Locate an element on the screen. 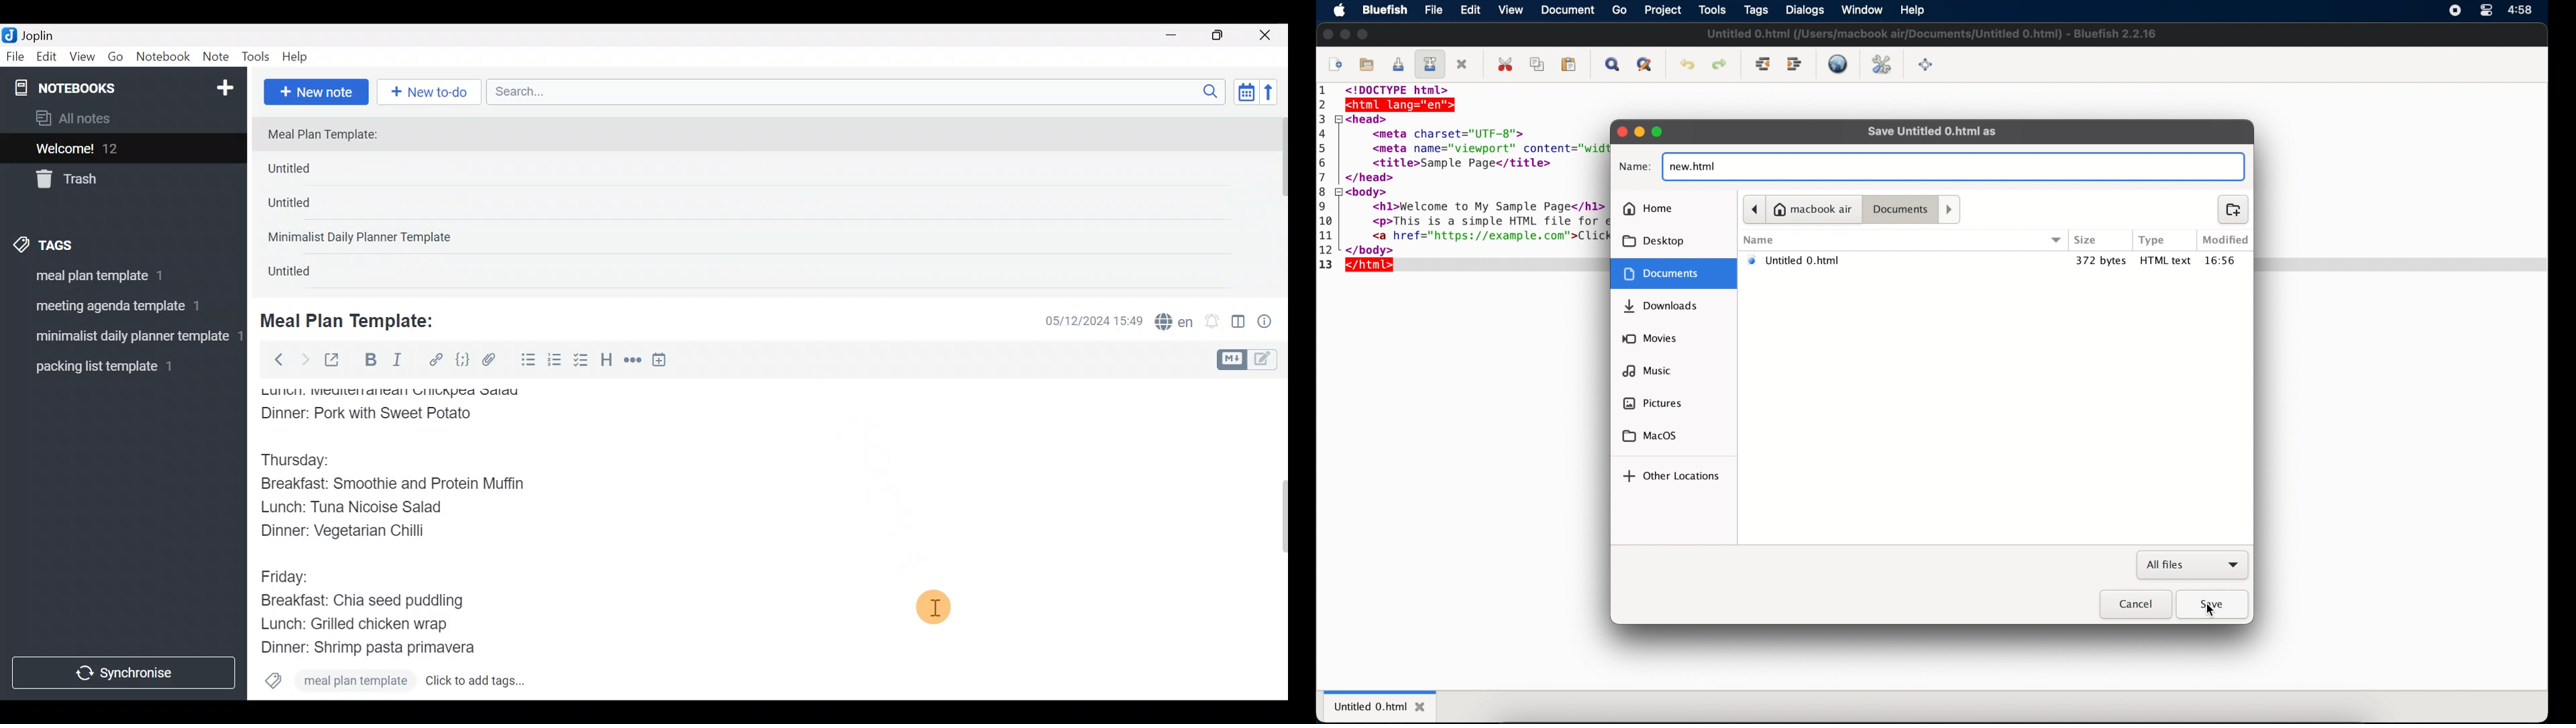 The image size is (2576, 728). Welcome! is located at coordinates (121, 149).